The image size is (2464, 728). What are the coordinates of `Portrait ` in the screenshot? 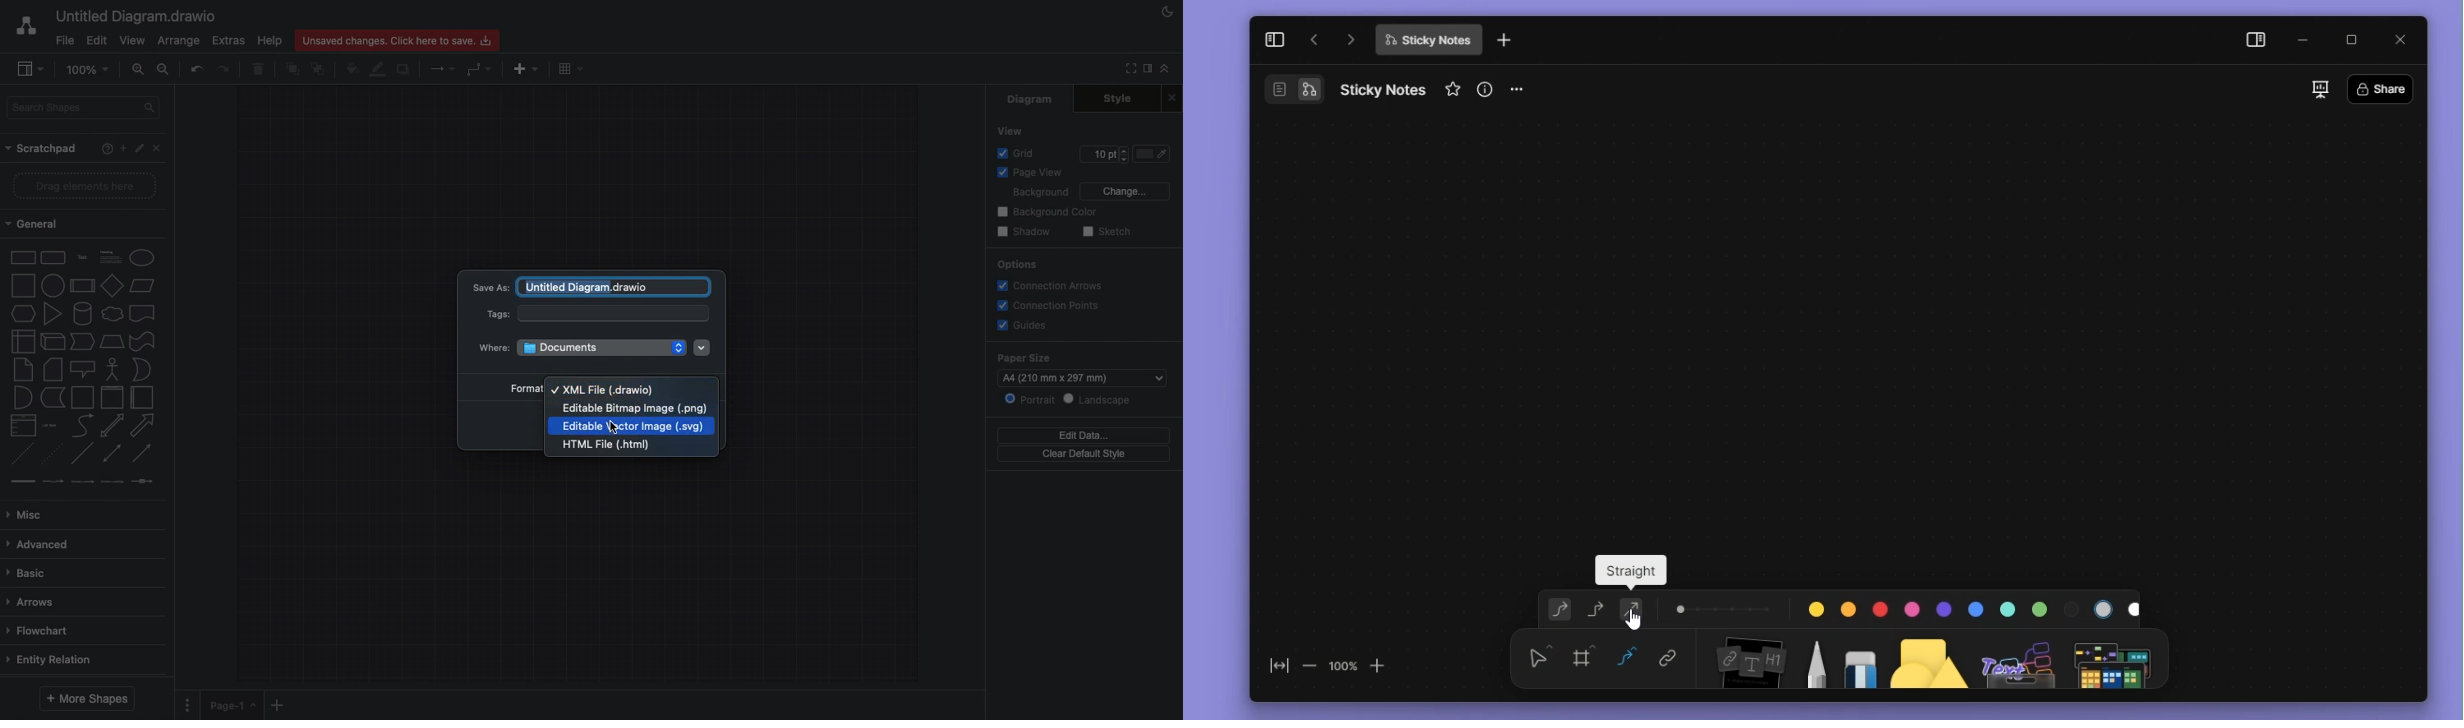 It's located at (1031, 400).